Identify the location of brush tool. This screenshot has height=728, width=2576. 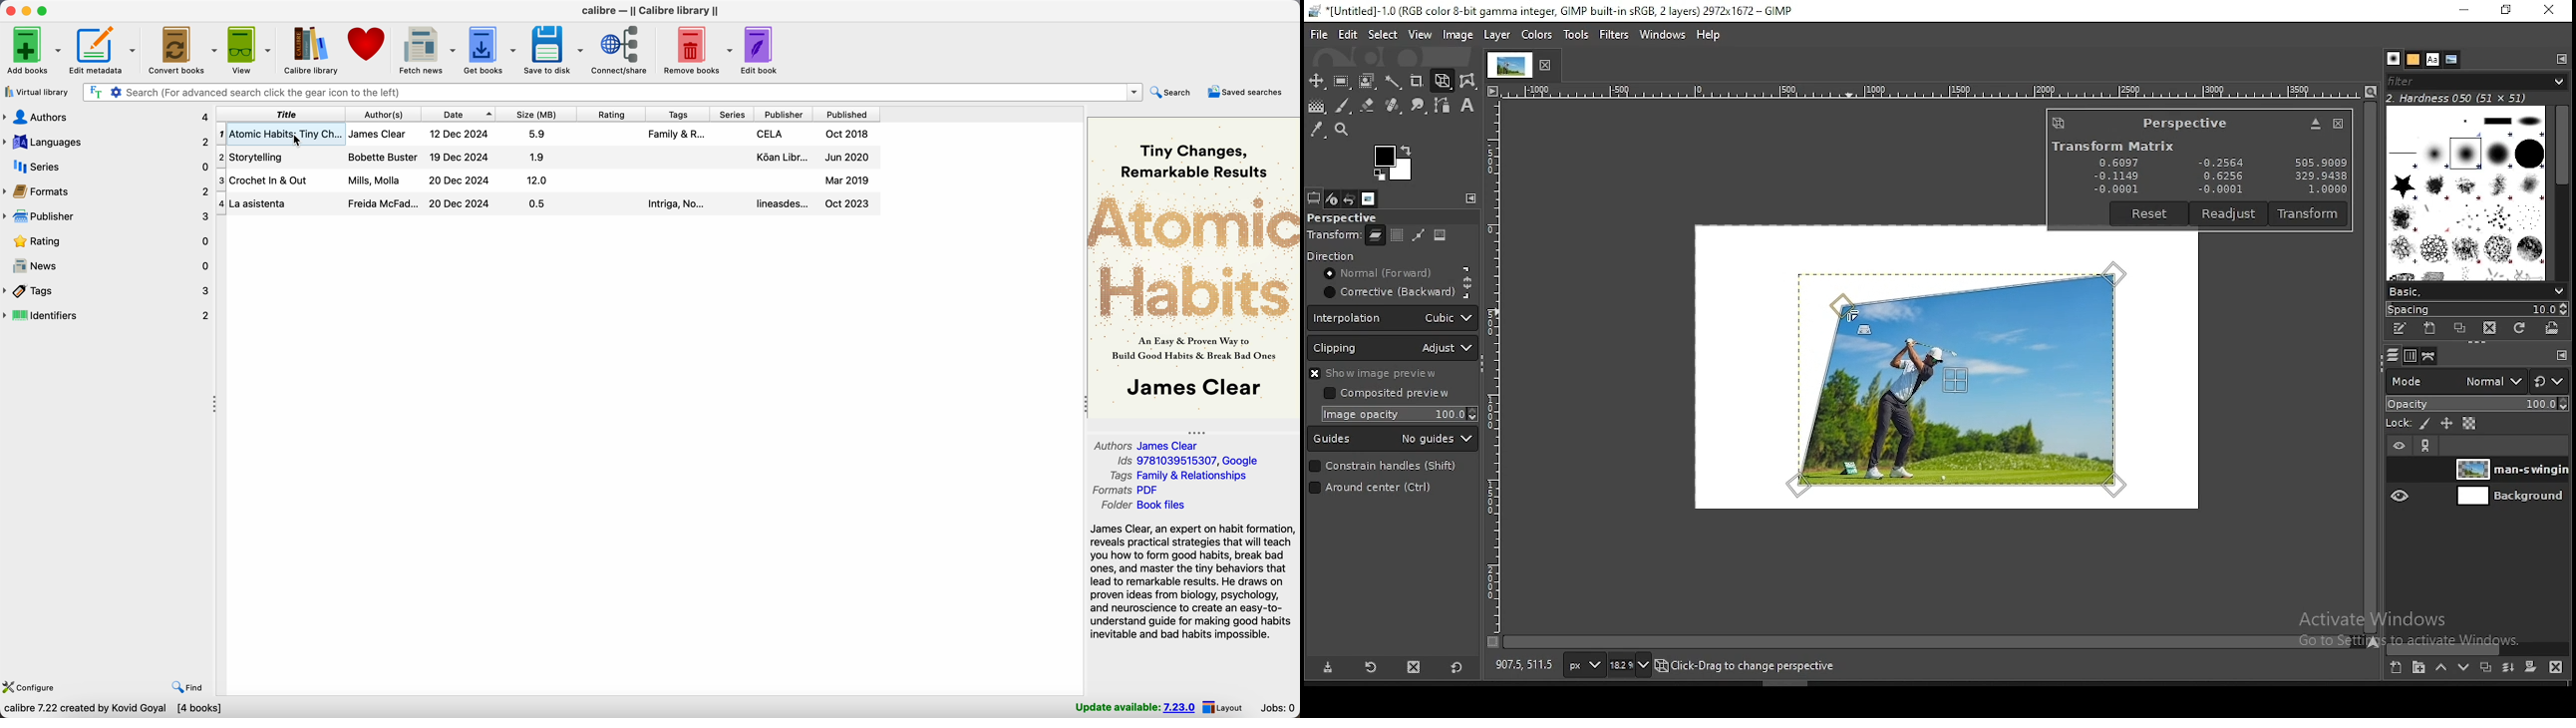
(1344, 105).